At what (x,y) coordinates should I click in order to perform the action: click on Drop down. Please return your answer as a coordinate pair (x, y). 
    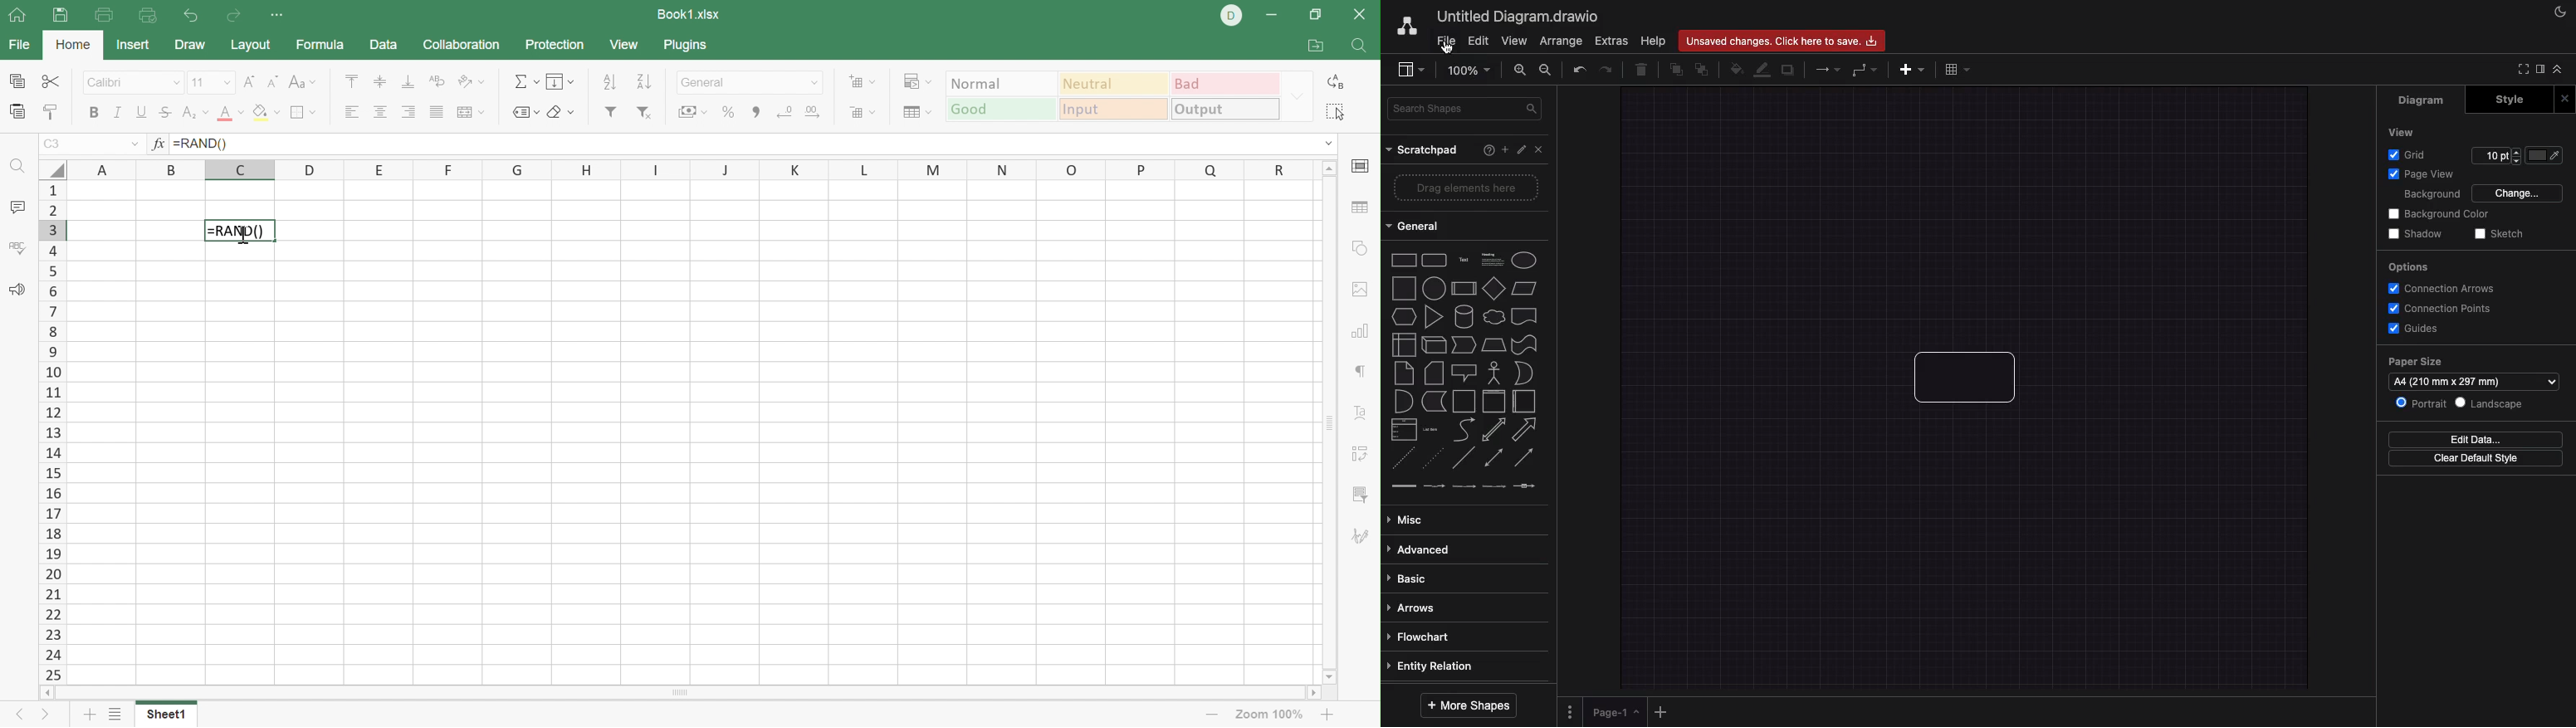
    Looking at the image, I should click on (1329, 143).